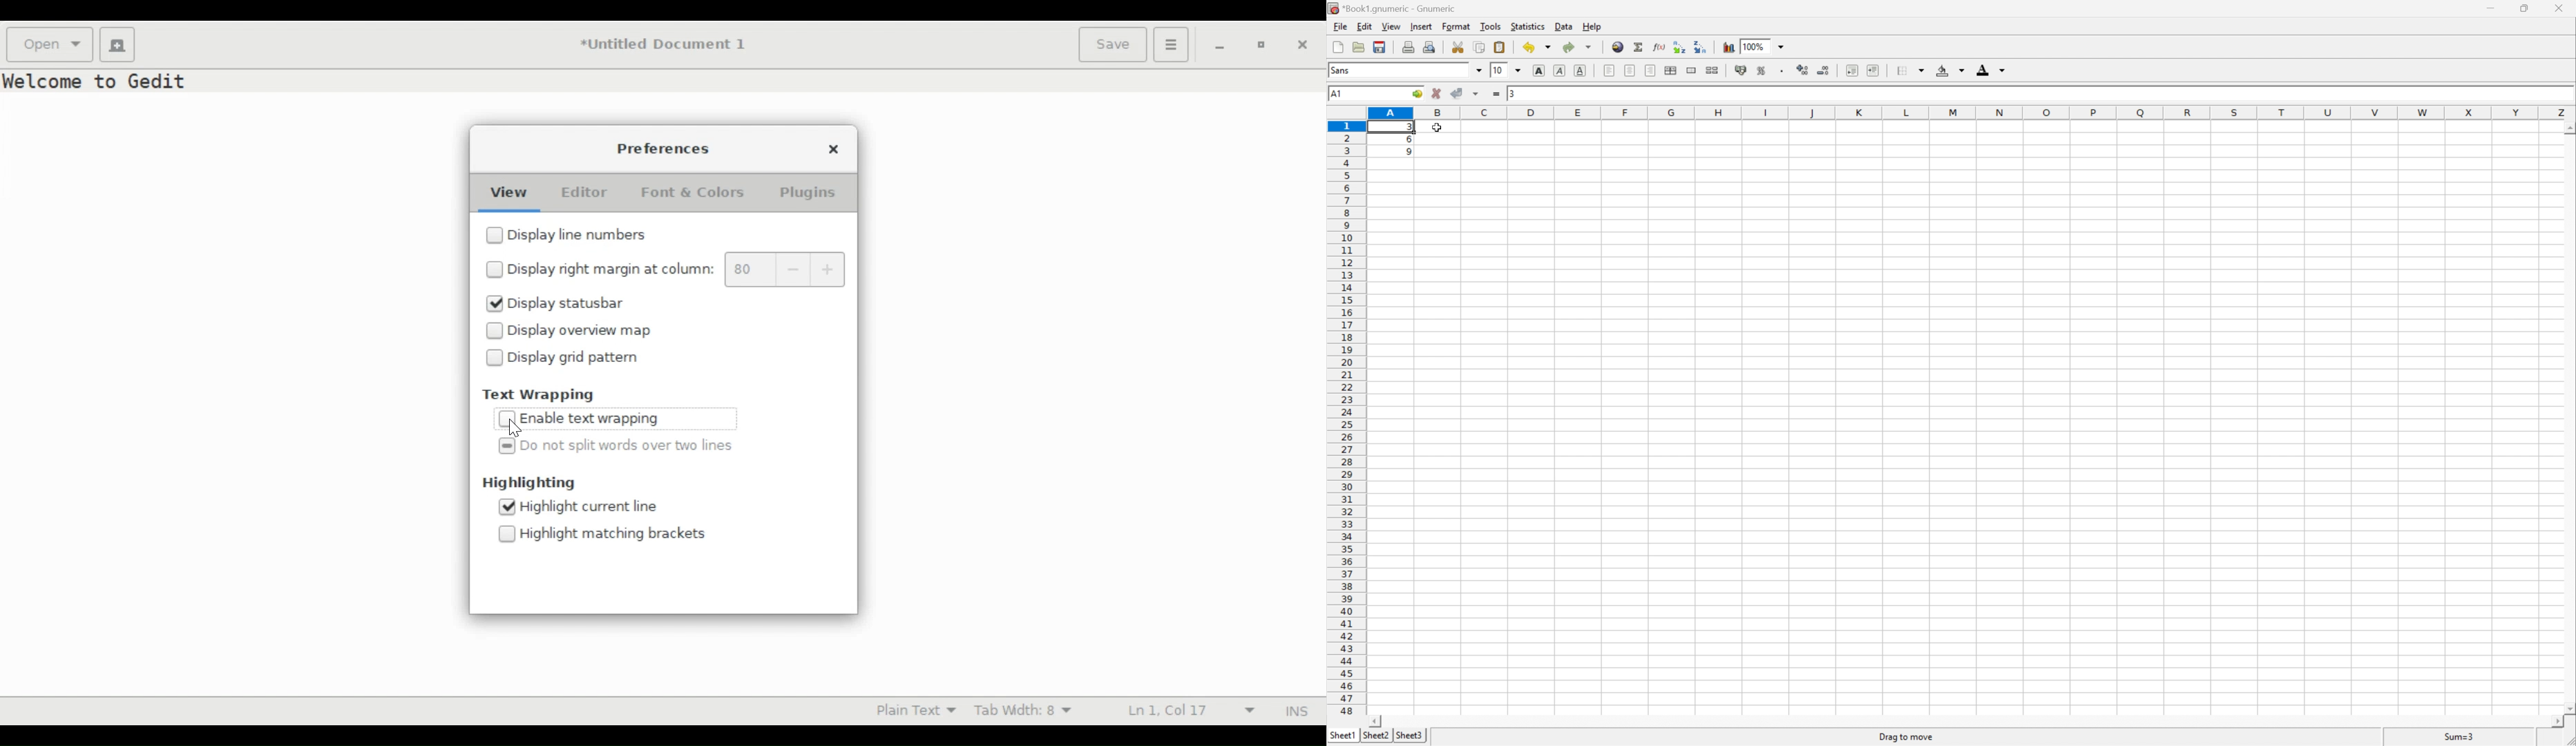 This screenshot has height=756, width=2576. Describe the element at coordinates (494, 236) in the screenshot. I see `checkbox` at that location.